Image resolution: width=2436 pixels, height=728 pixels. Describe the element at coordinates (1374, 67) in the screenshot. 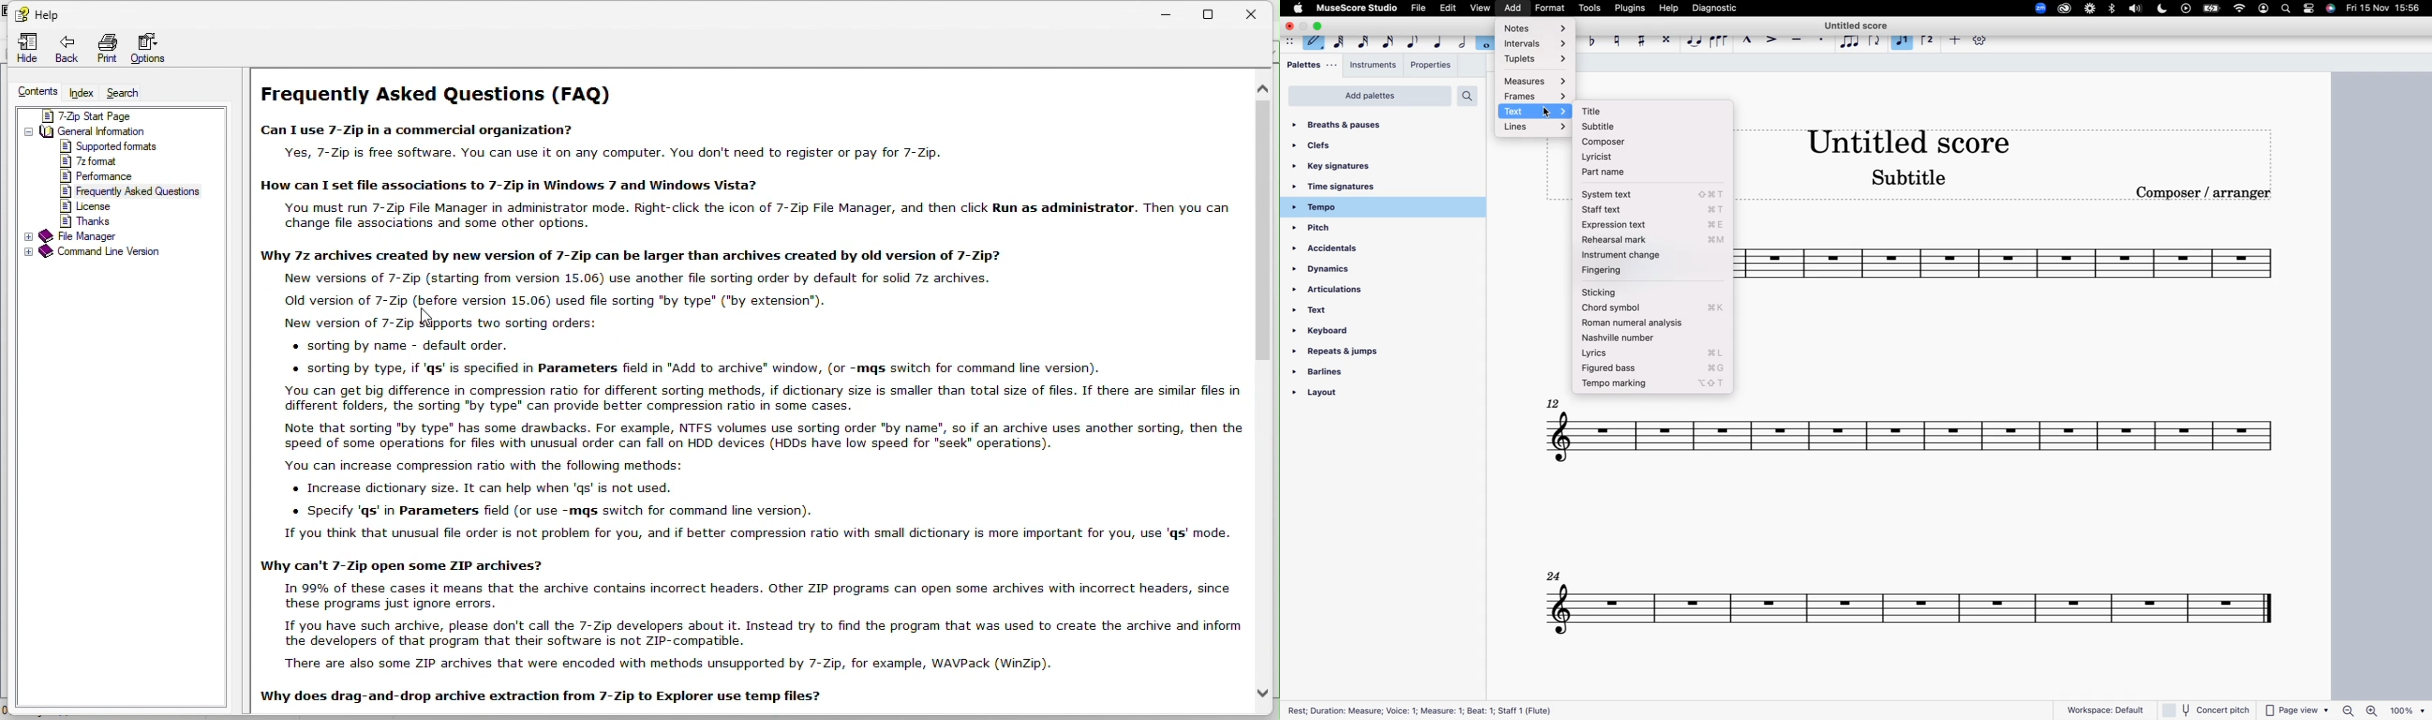

I see `instruments` at that location.